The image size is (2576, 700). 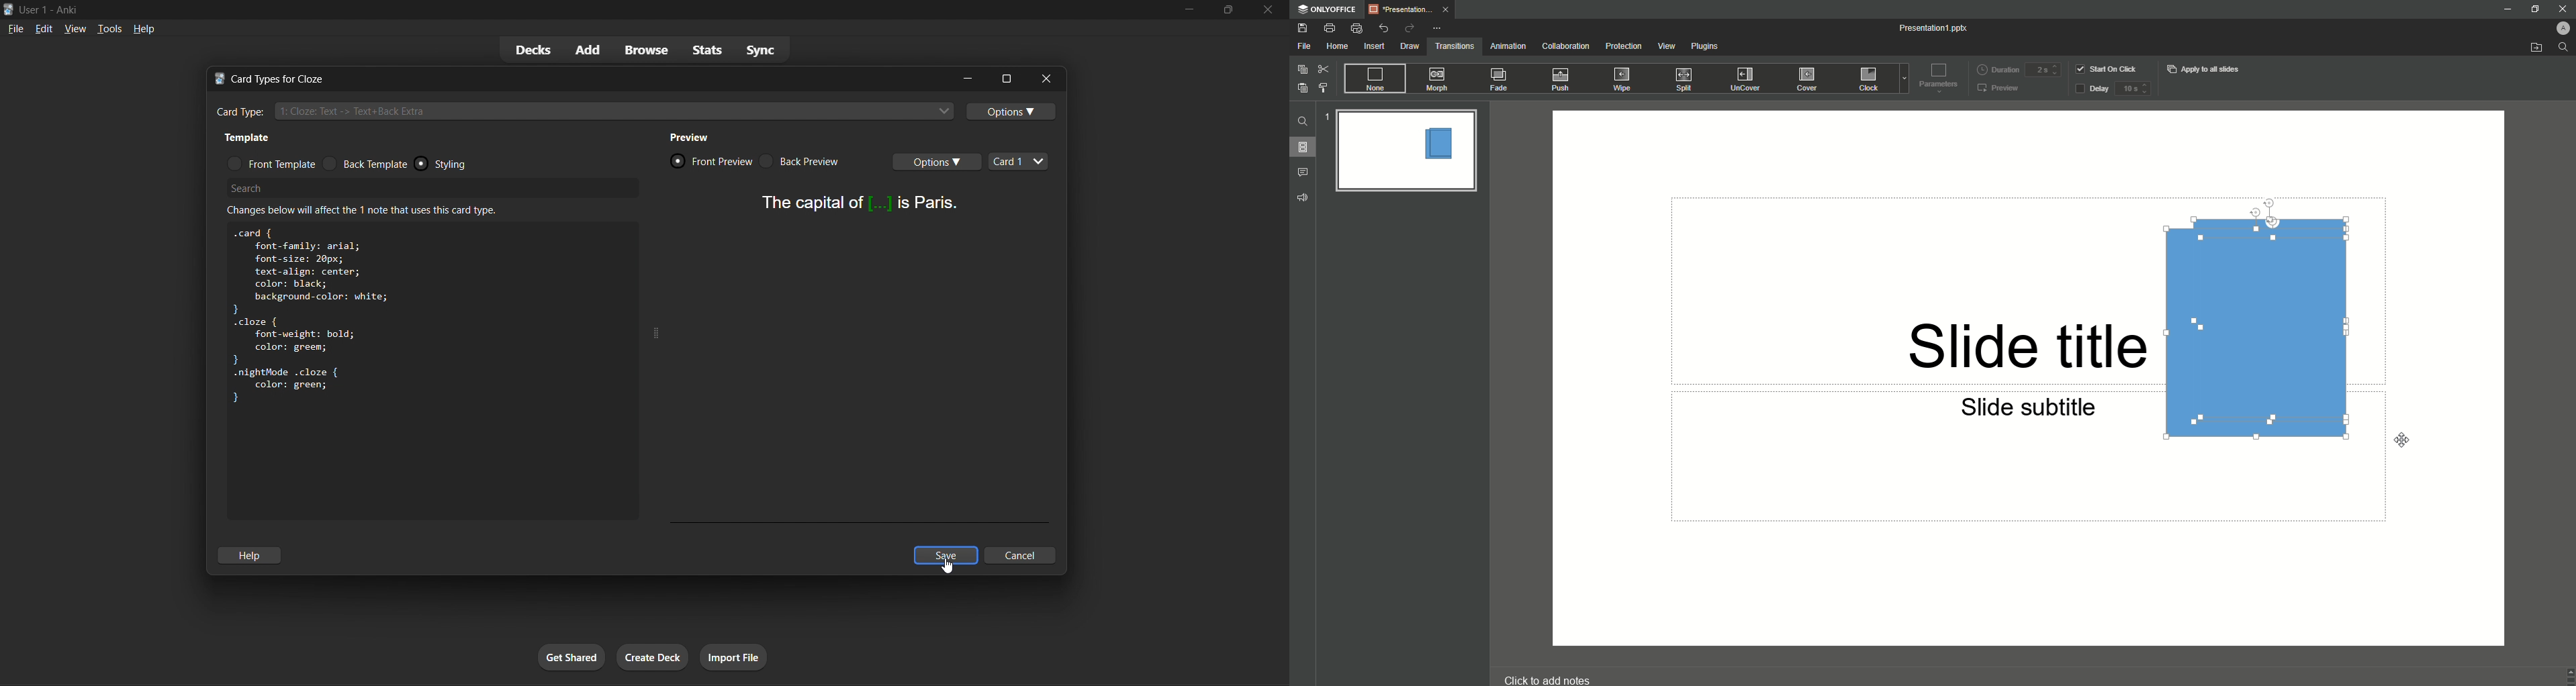 What do you see at coordinates (1305, 46) in the screenshot?
I see `File` at bounding box center [1305, 46].